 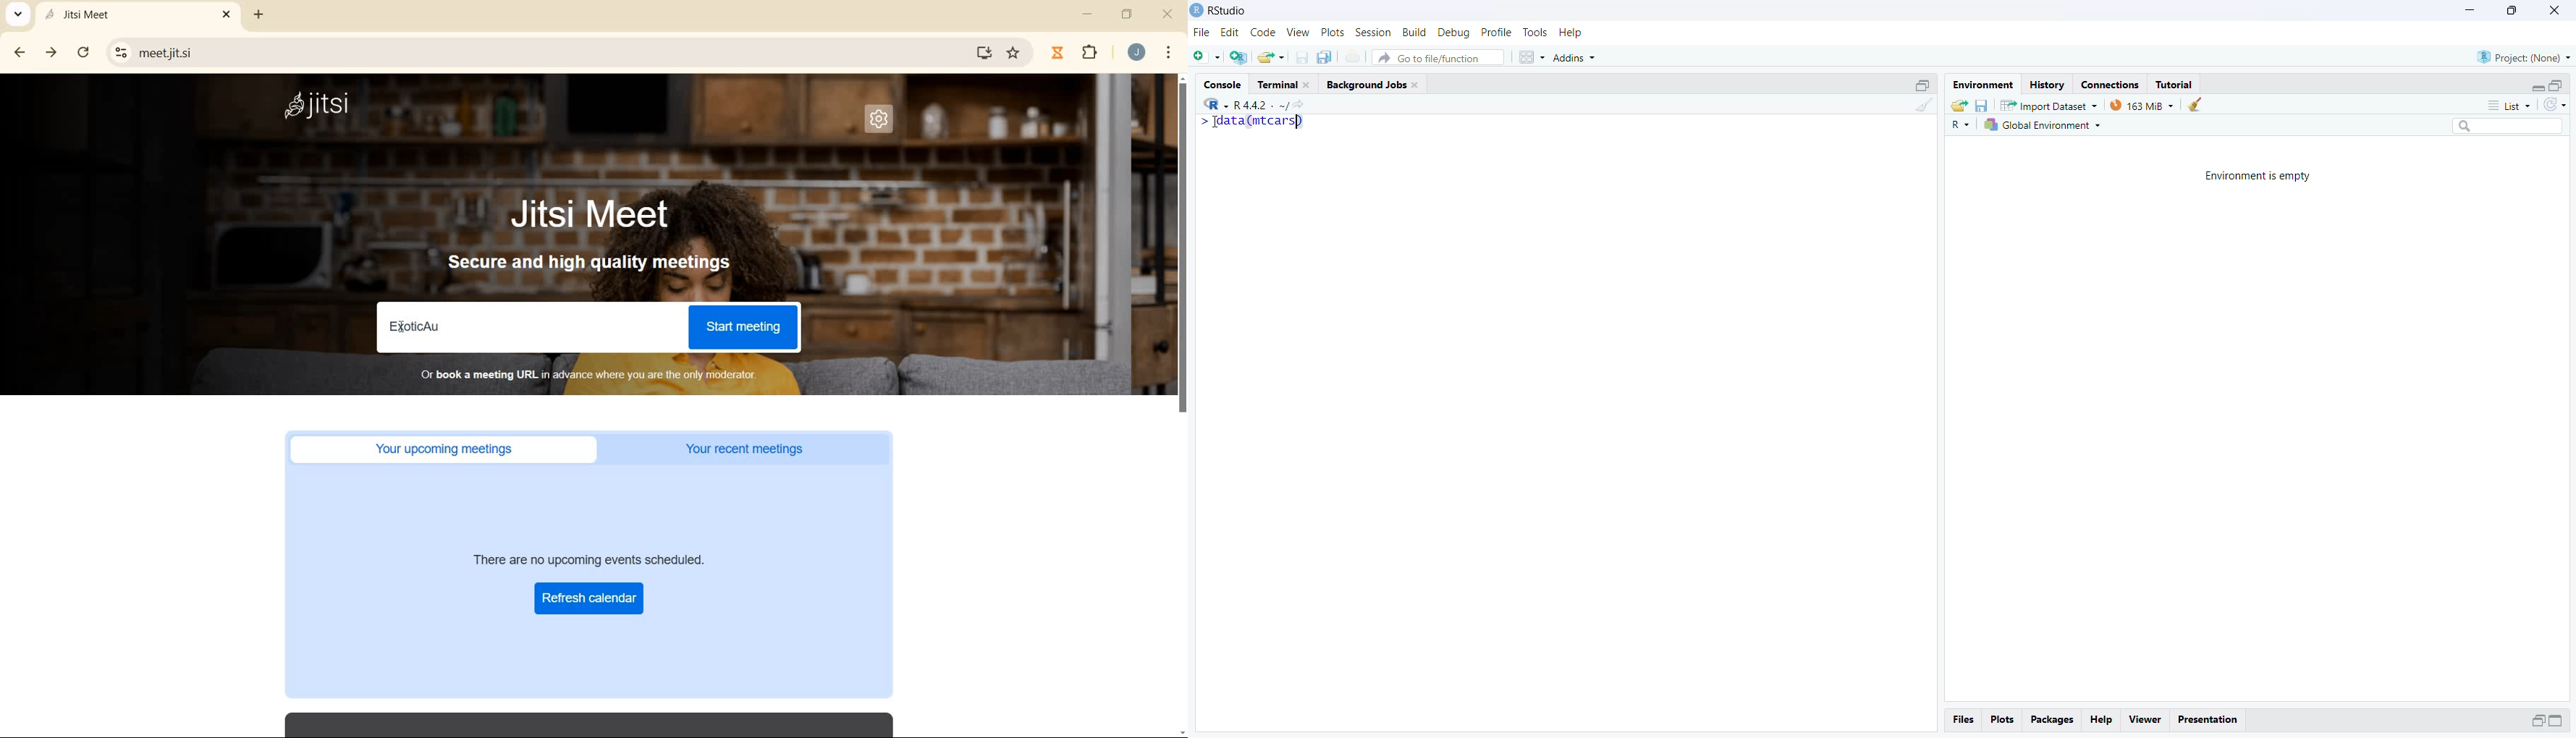 I want to click on Go to file/function, so click(x=1437, y=58).